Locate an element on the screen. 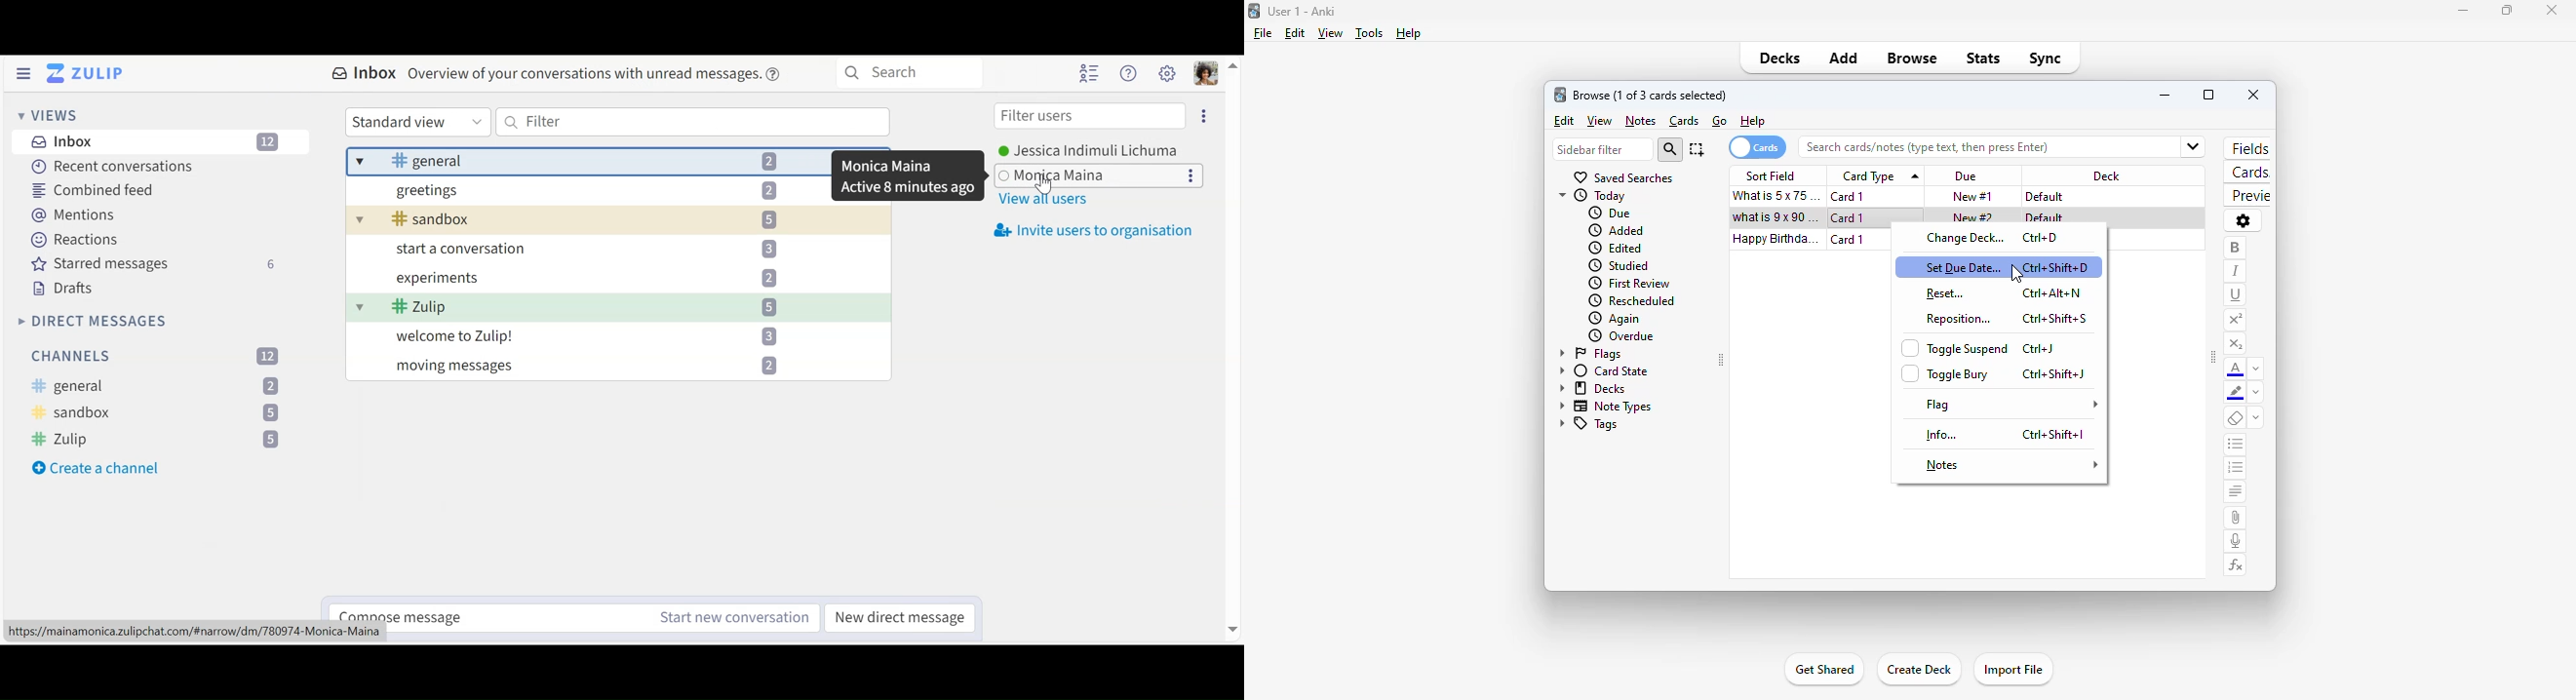  sort field is located at coordinates (1774, 175).